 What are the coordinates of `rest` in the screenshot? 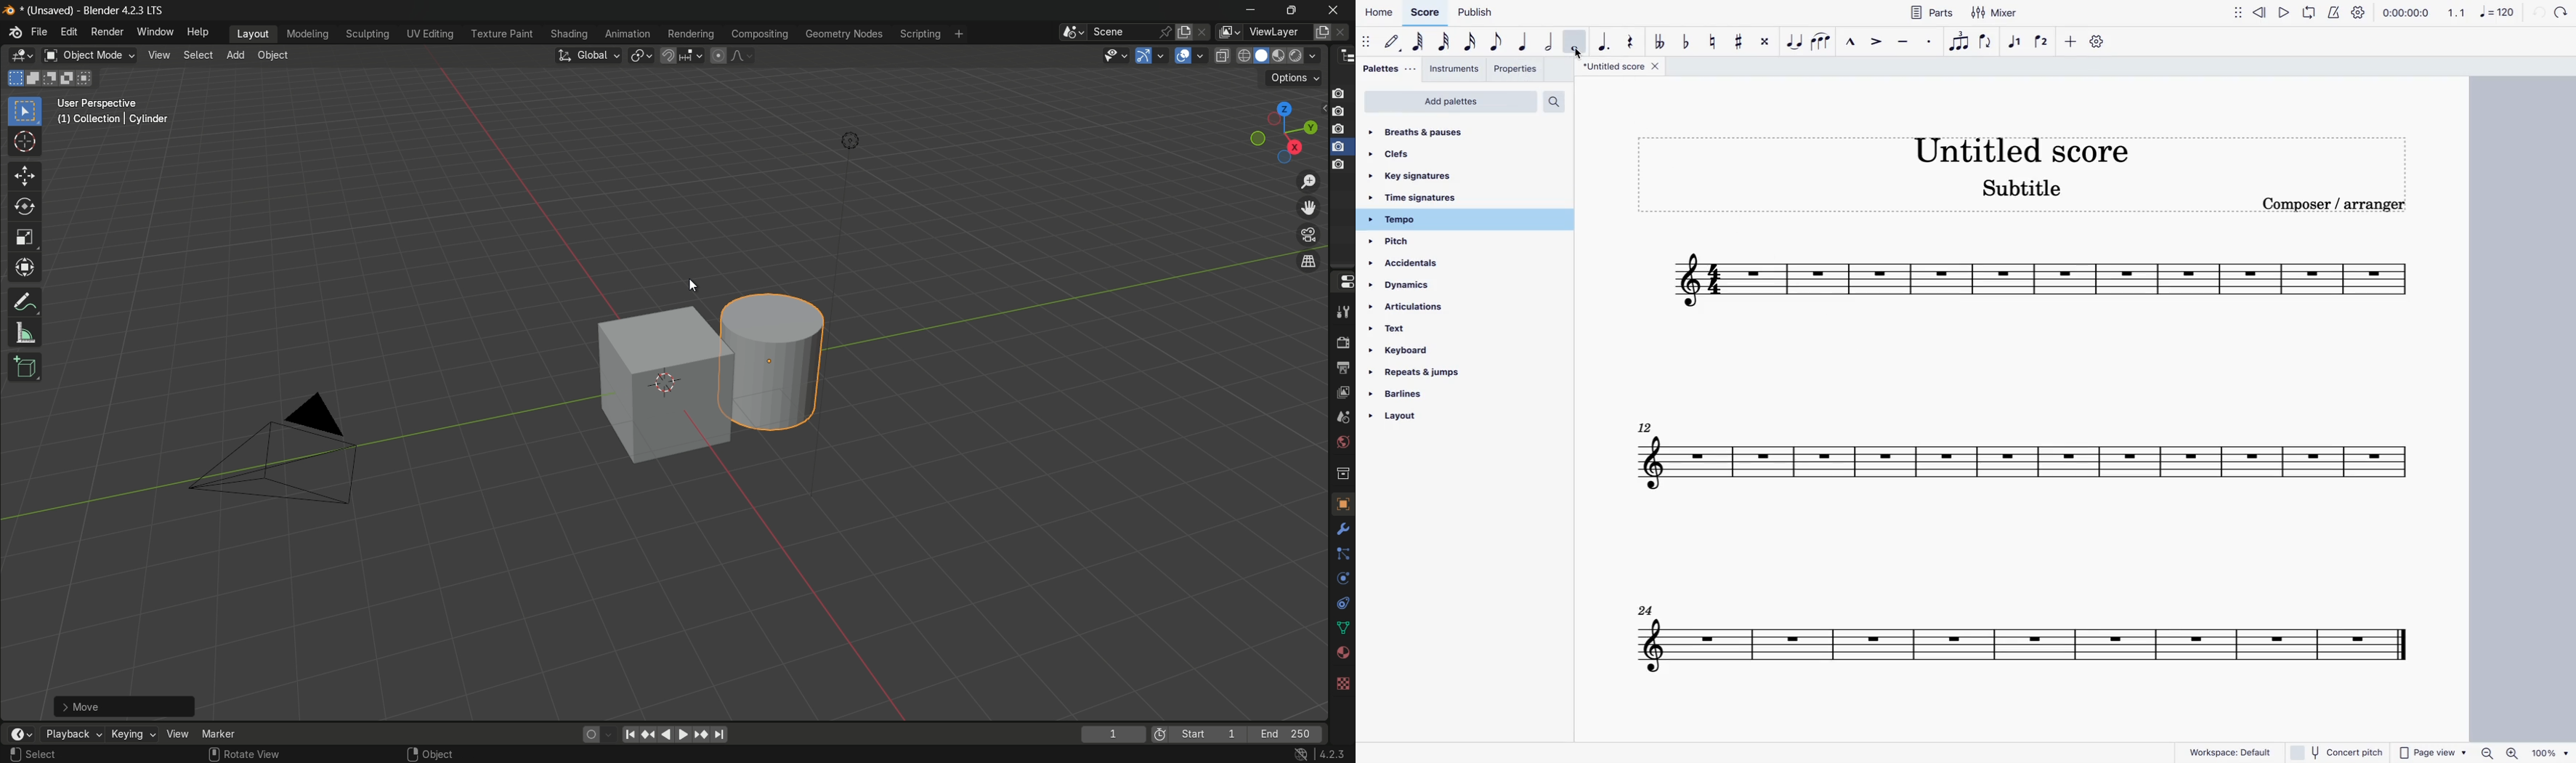 It's located at (1633, 43).